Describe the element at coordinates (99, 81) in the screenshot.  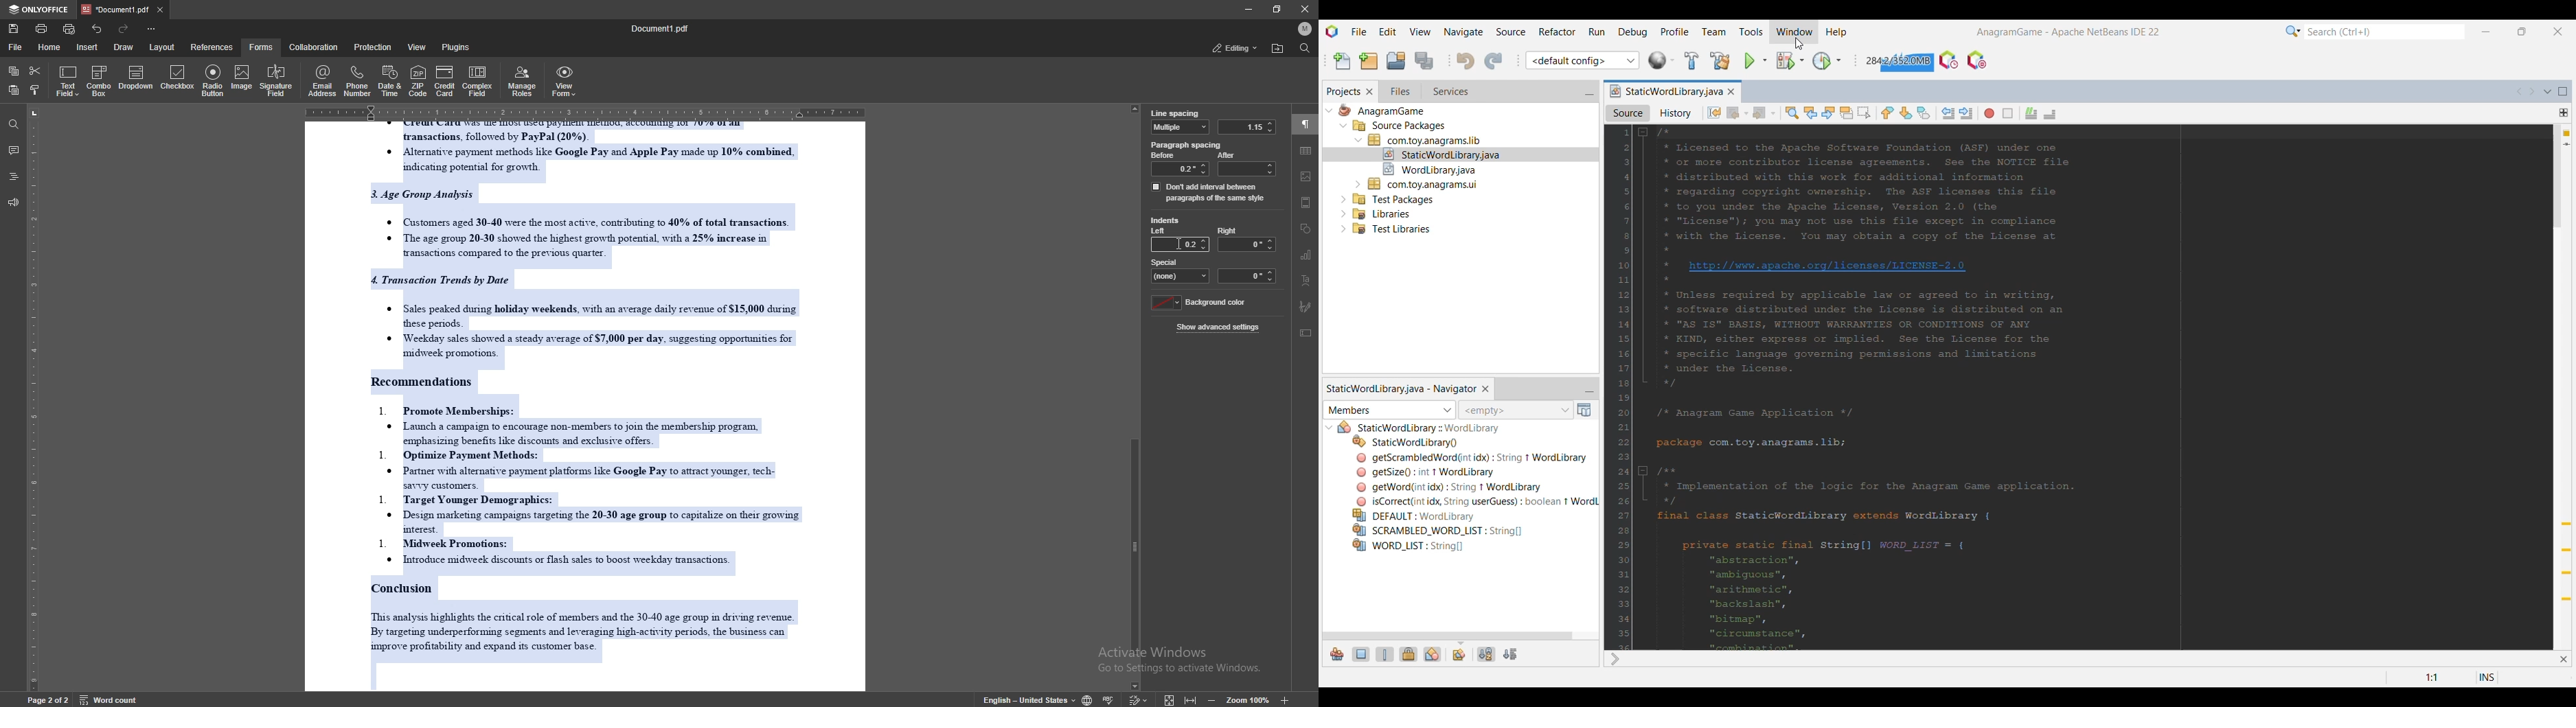
I see `combo box` at that location.